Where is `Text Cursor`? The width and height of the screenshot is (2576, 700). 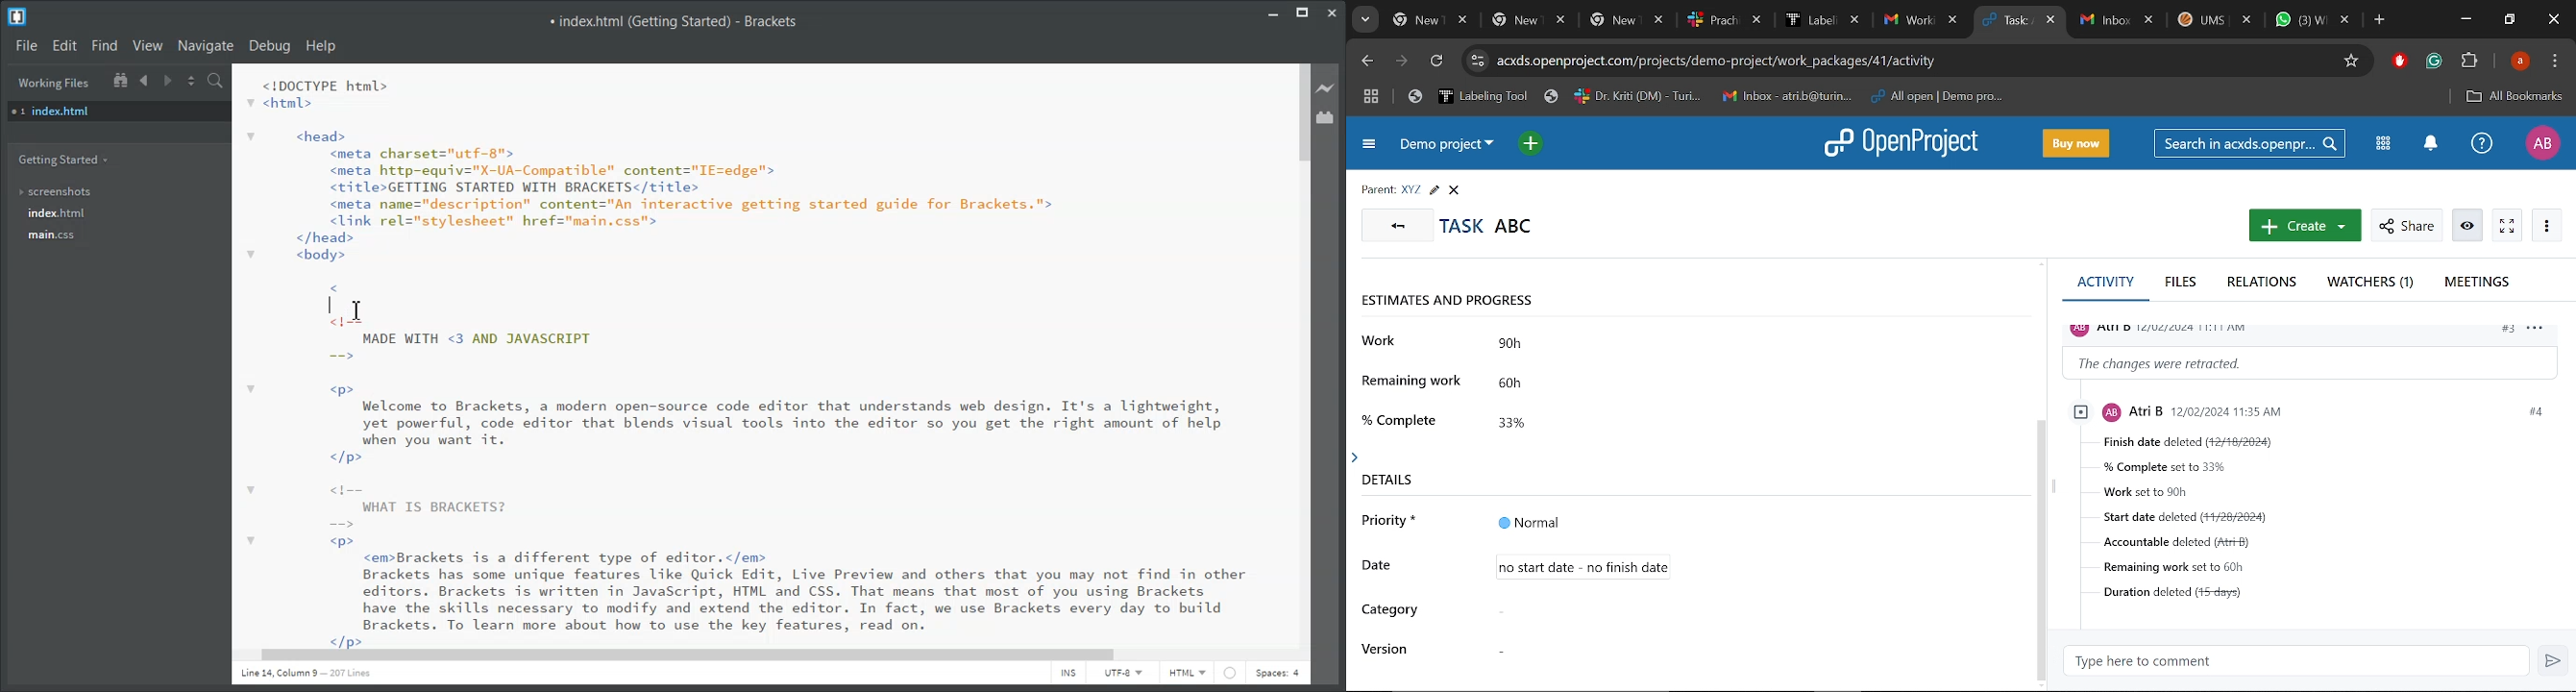 Text Cursor is located at coordinates (358, 310).